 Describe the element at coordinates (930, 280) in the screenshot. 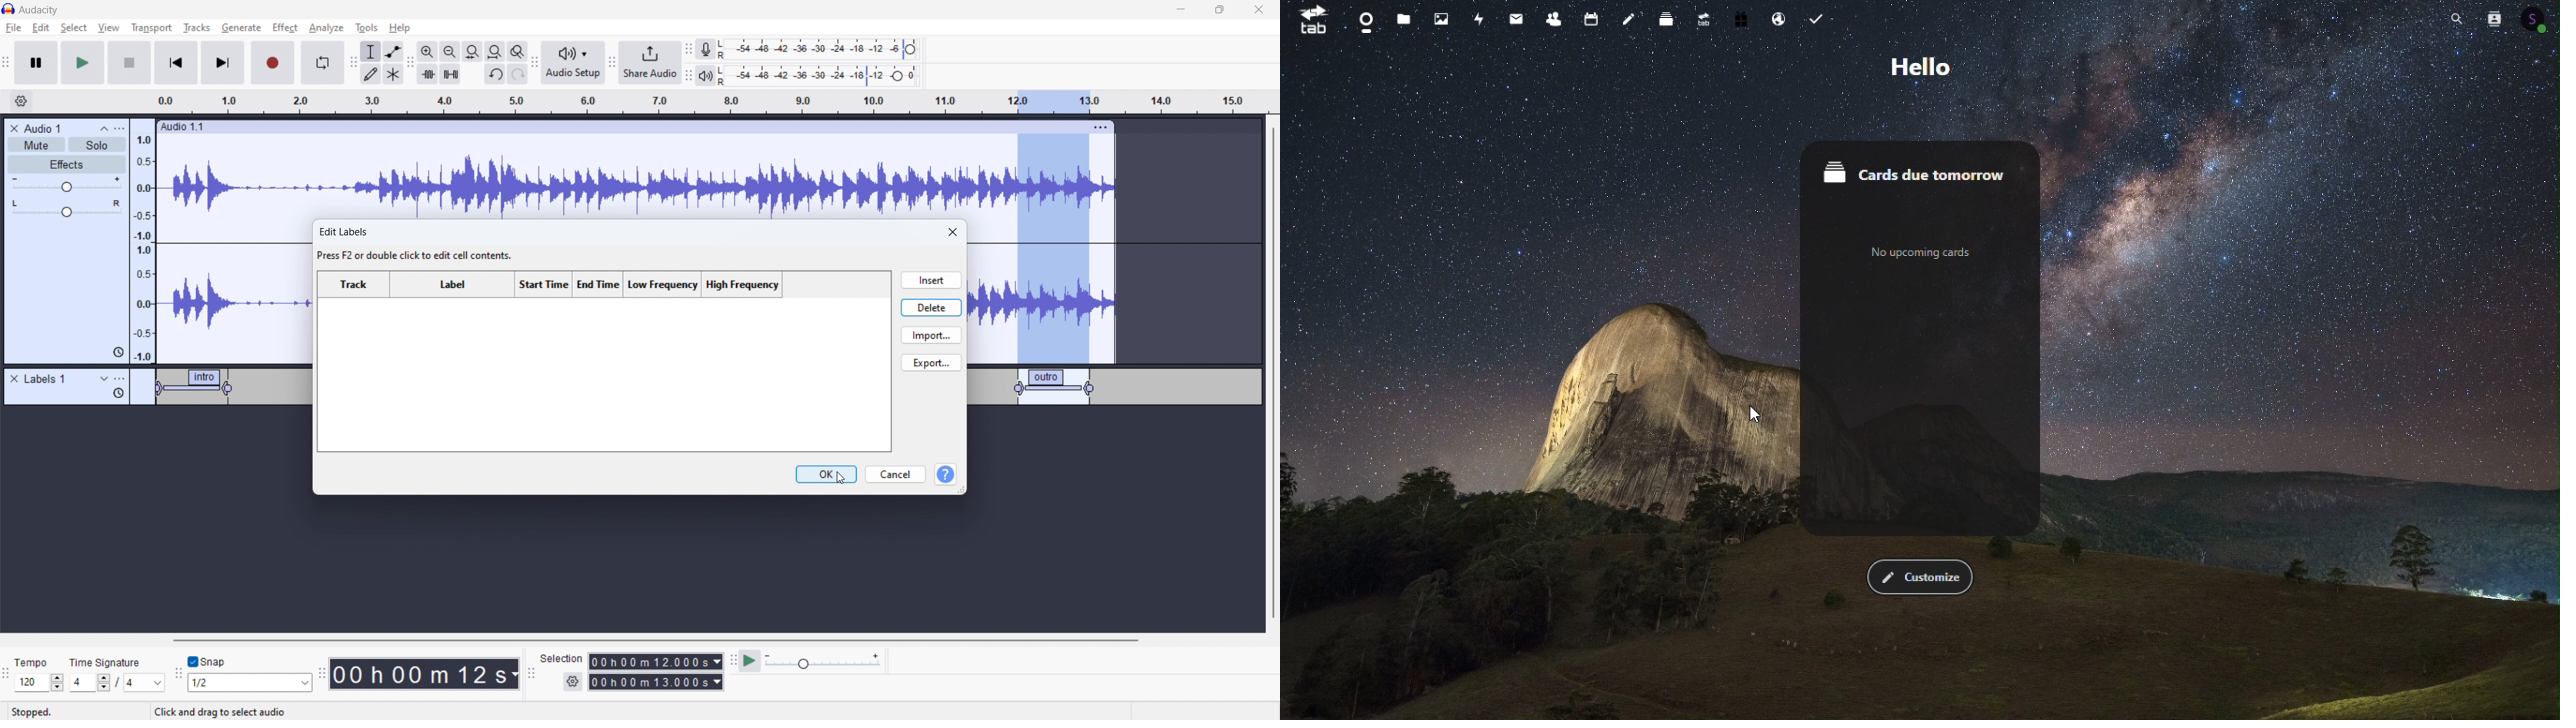

I see `insert` at that location.